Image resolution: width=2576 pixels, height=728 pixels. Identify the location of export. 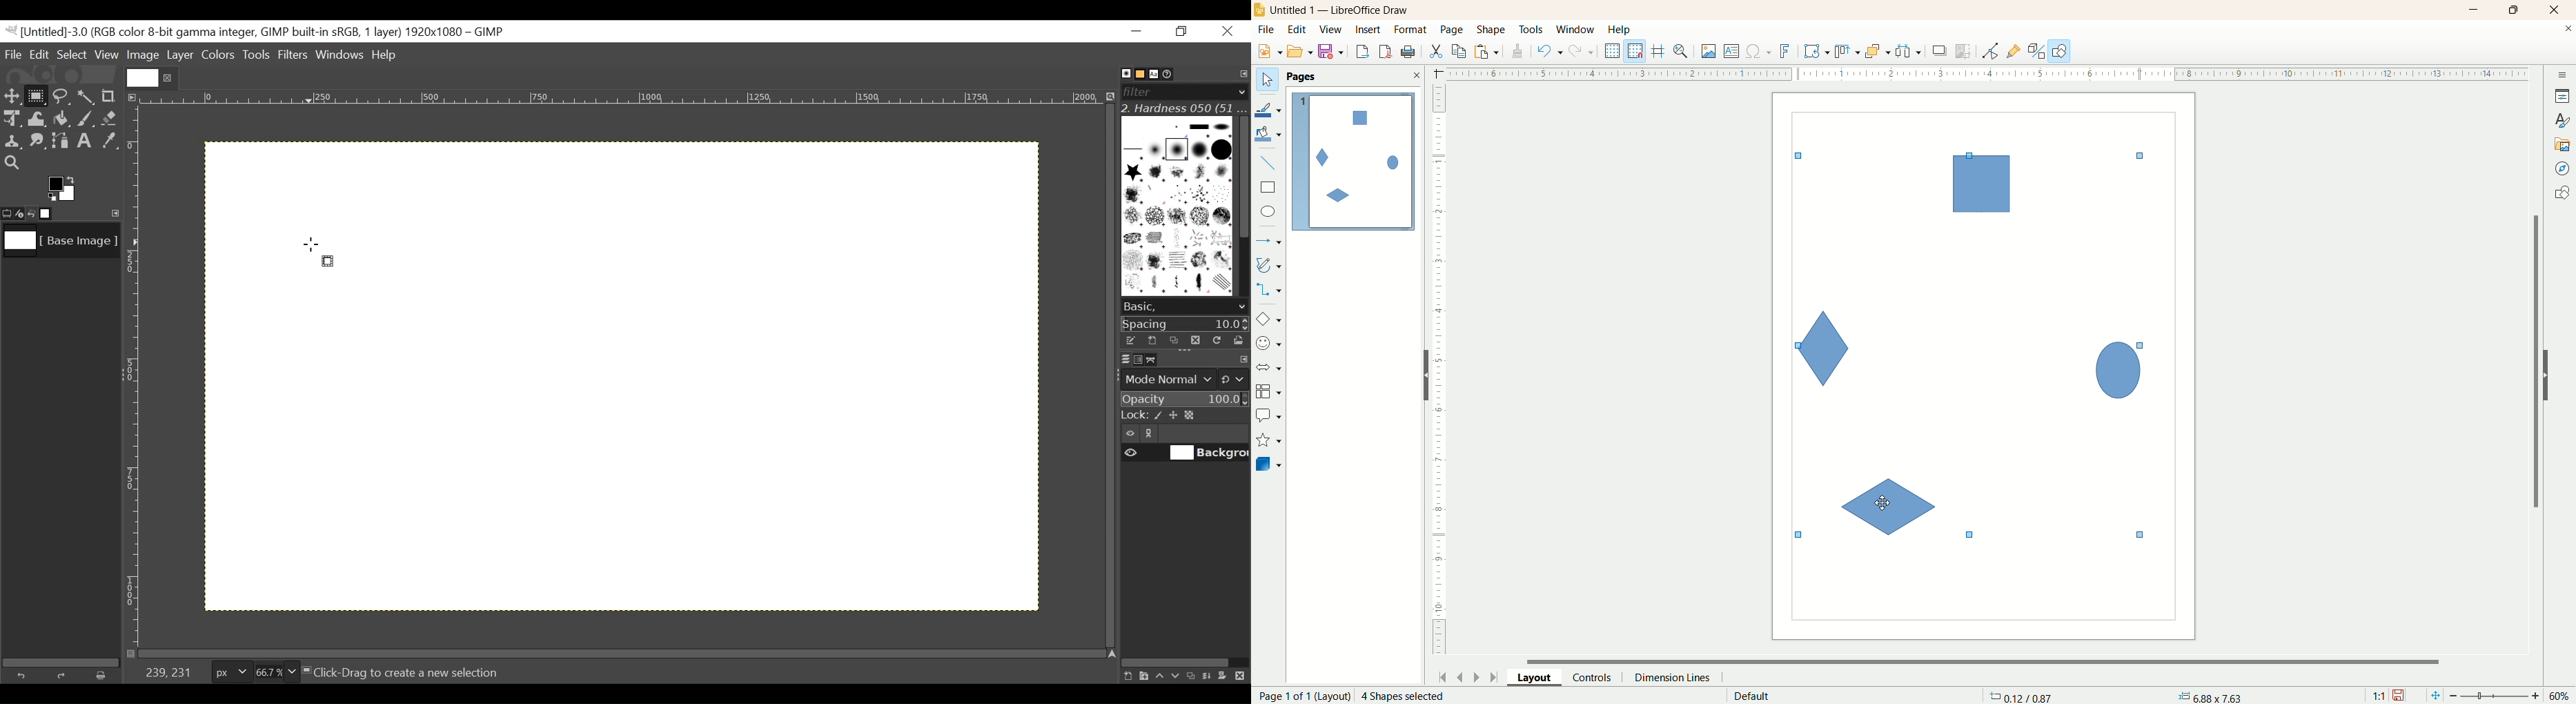
(1361, 49).